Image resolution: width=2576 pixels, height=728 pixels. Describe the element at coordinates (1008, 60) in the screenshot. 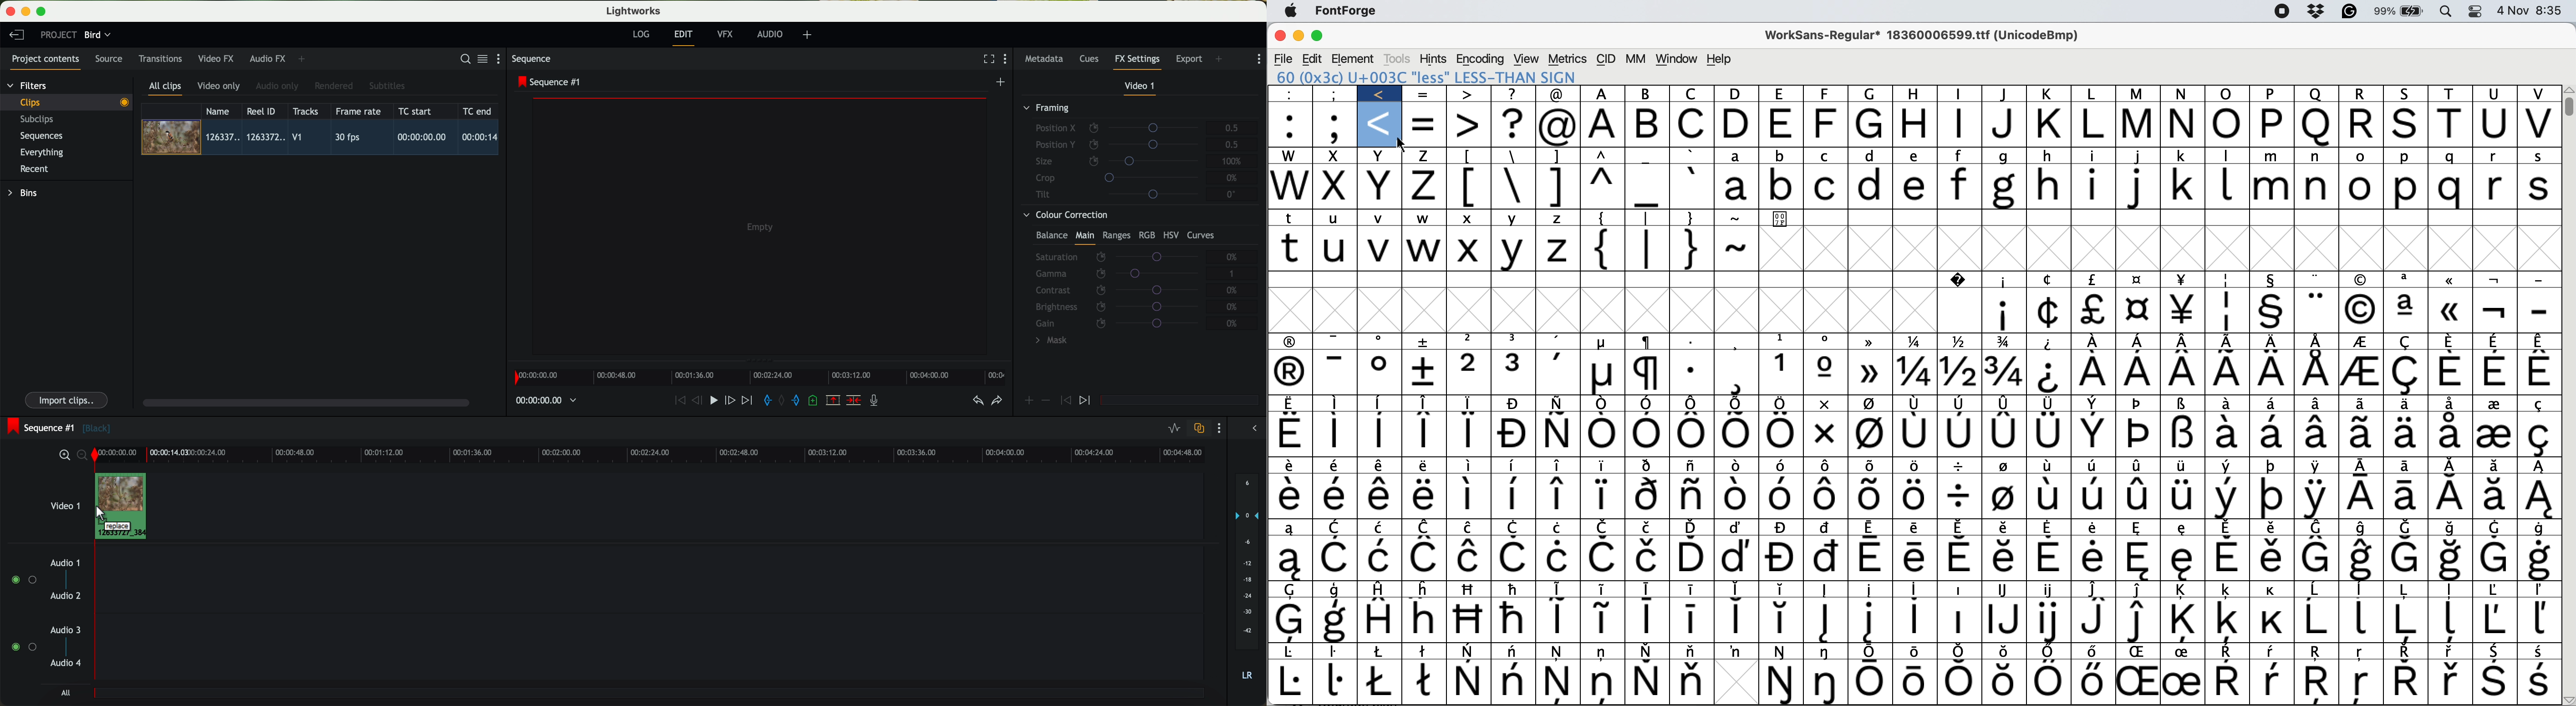

I see `show settings menu` at that location.